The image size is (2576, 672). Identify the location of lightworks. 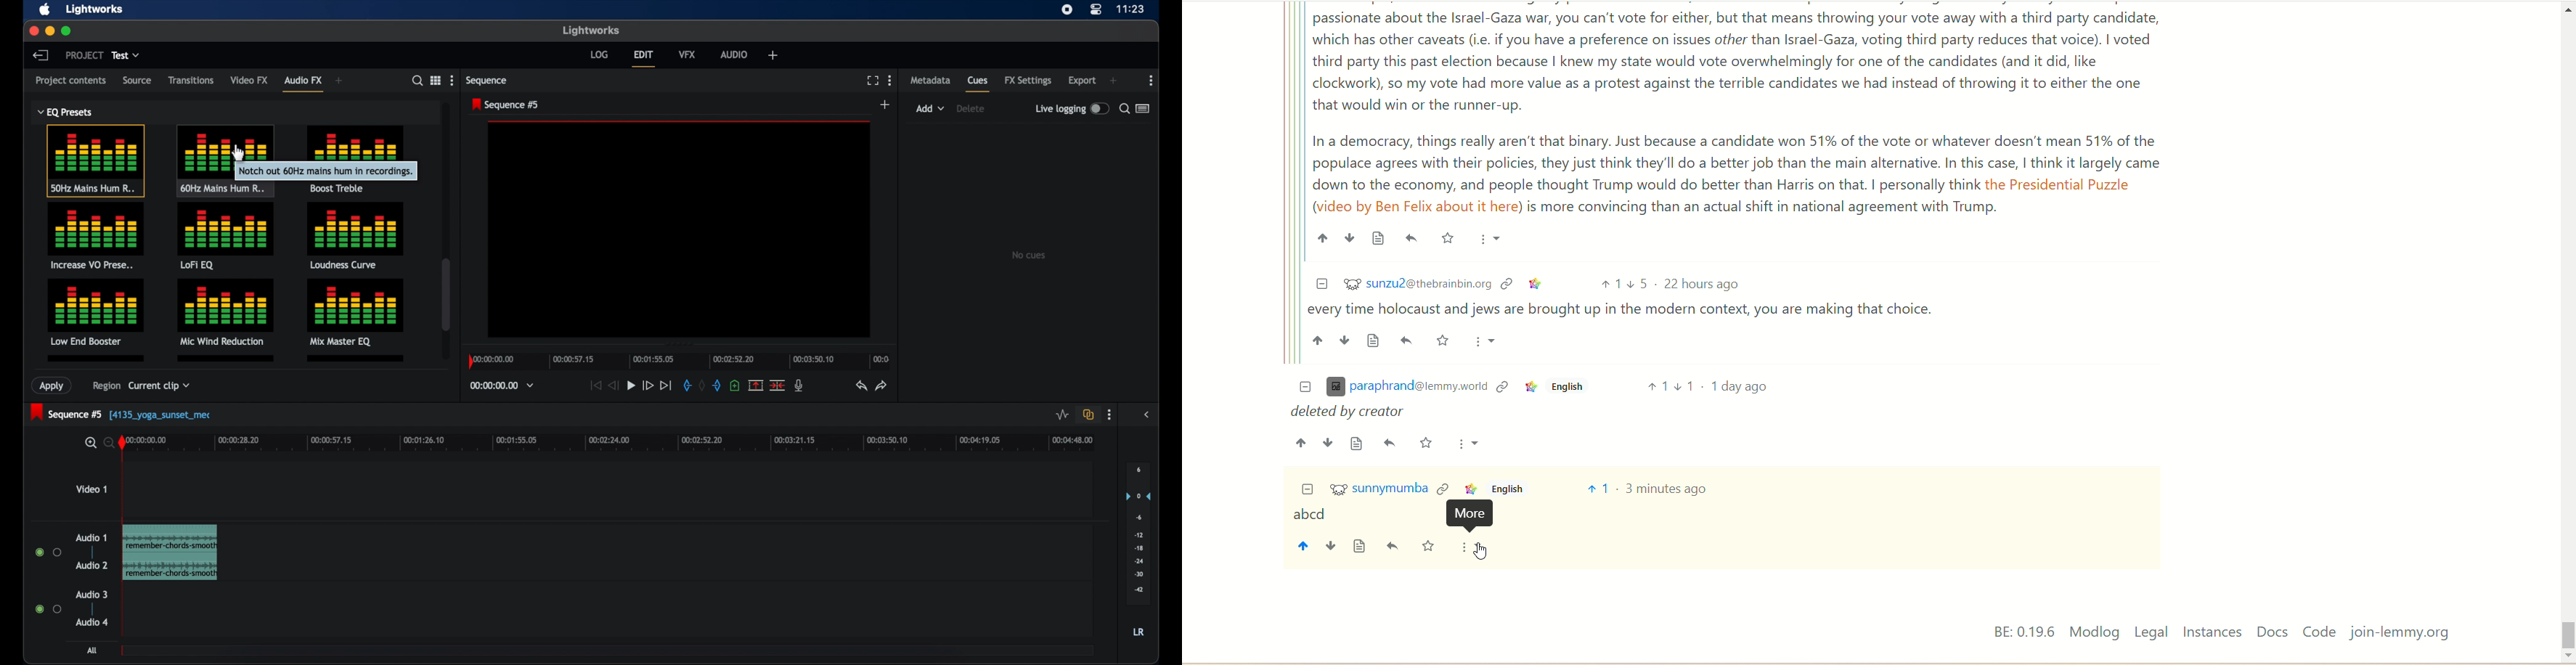
(590, 30).